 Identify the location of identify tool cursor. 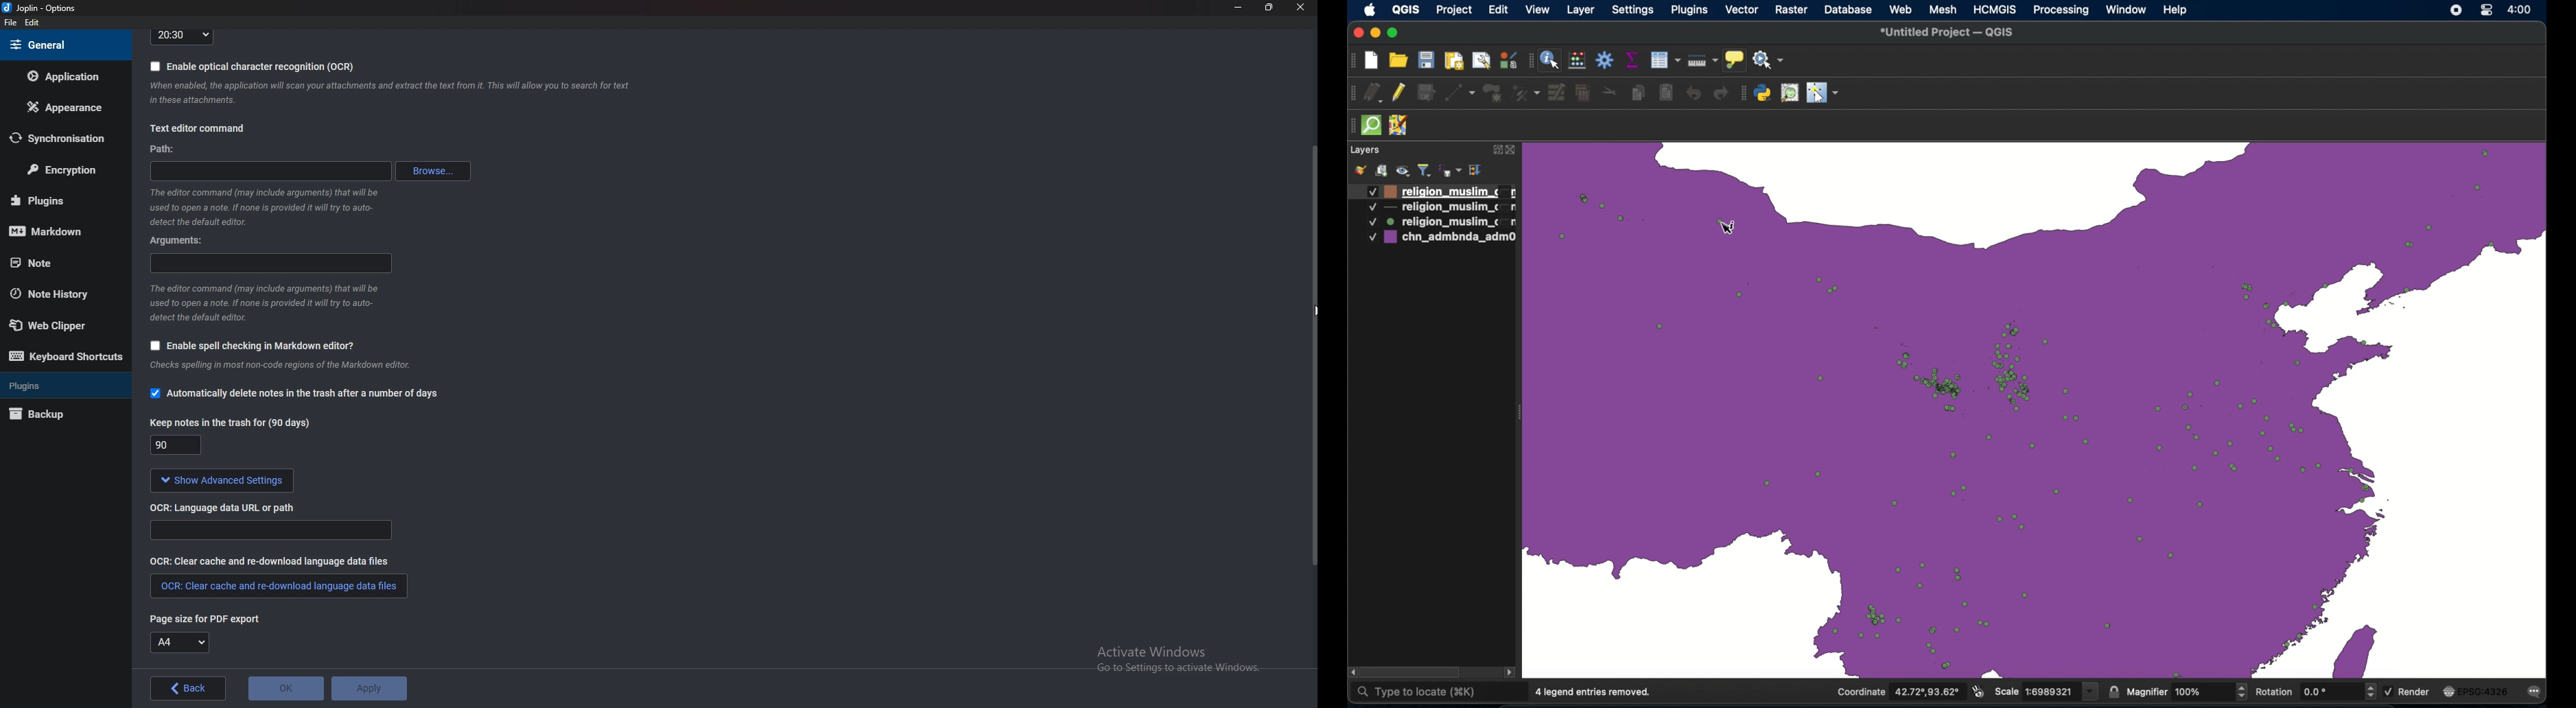
(1732, 228).